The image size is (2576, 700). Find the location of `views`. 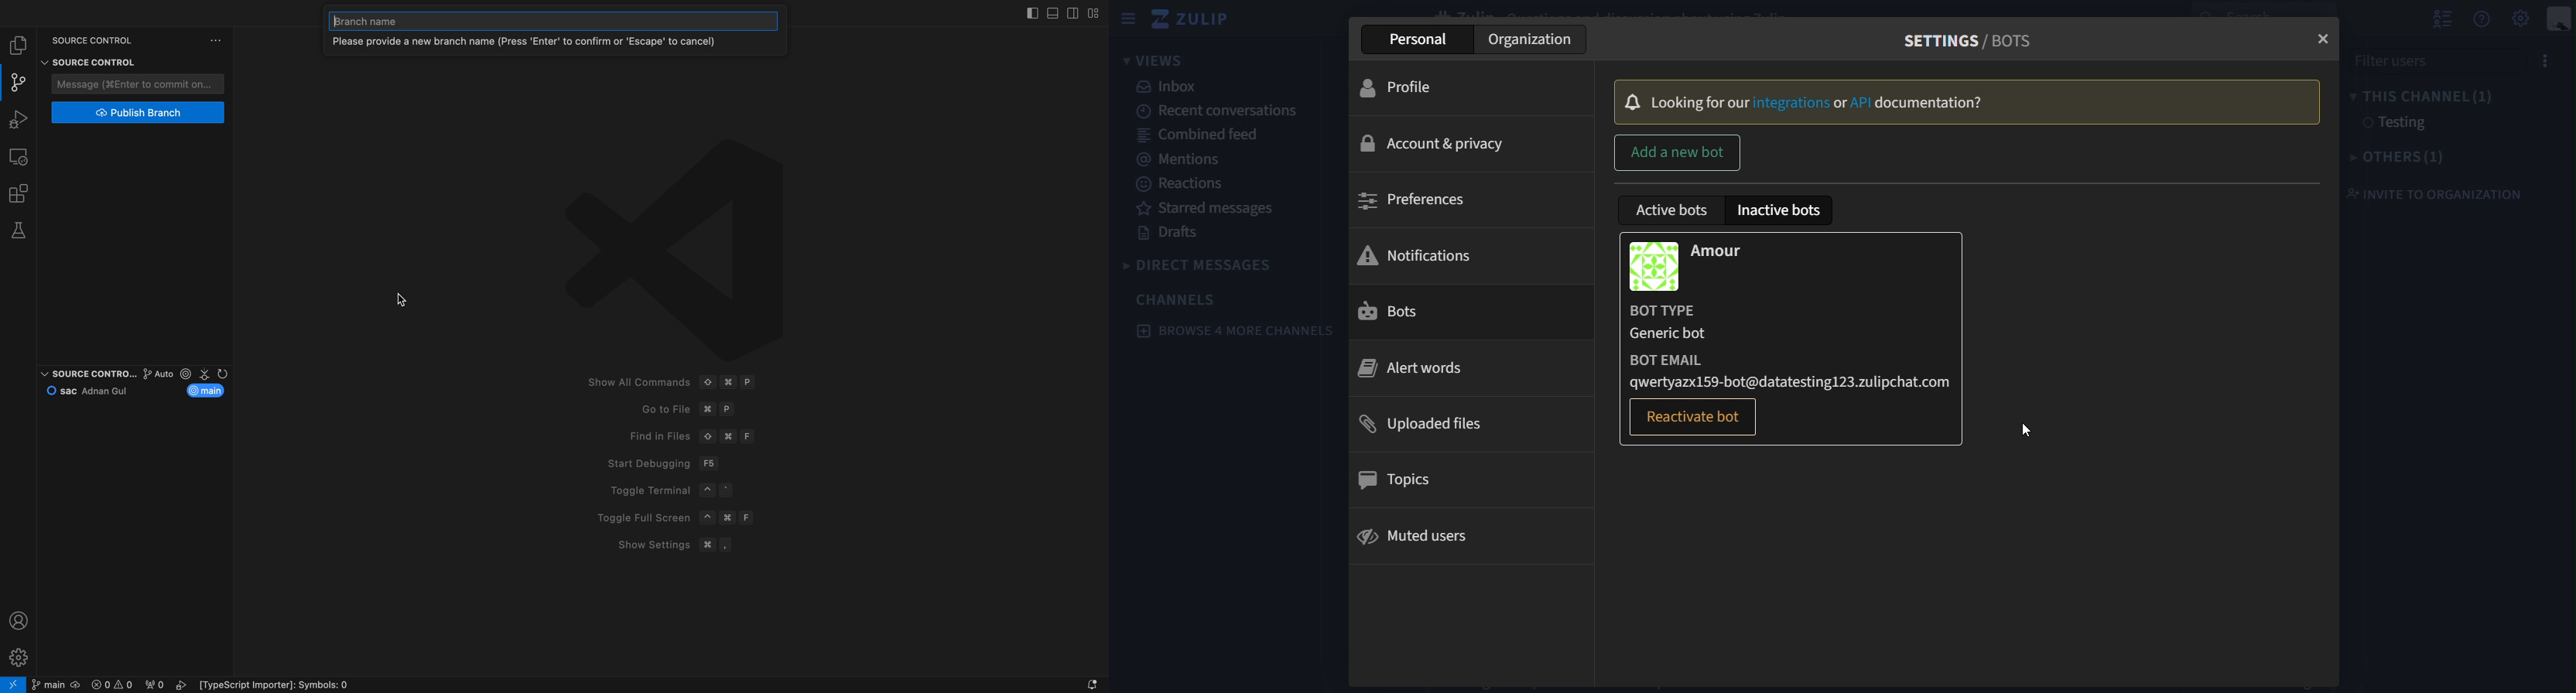

views is located at coordinates (1158, 61).